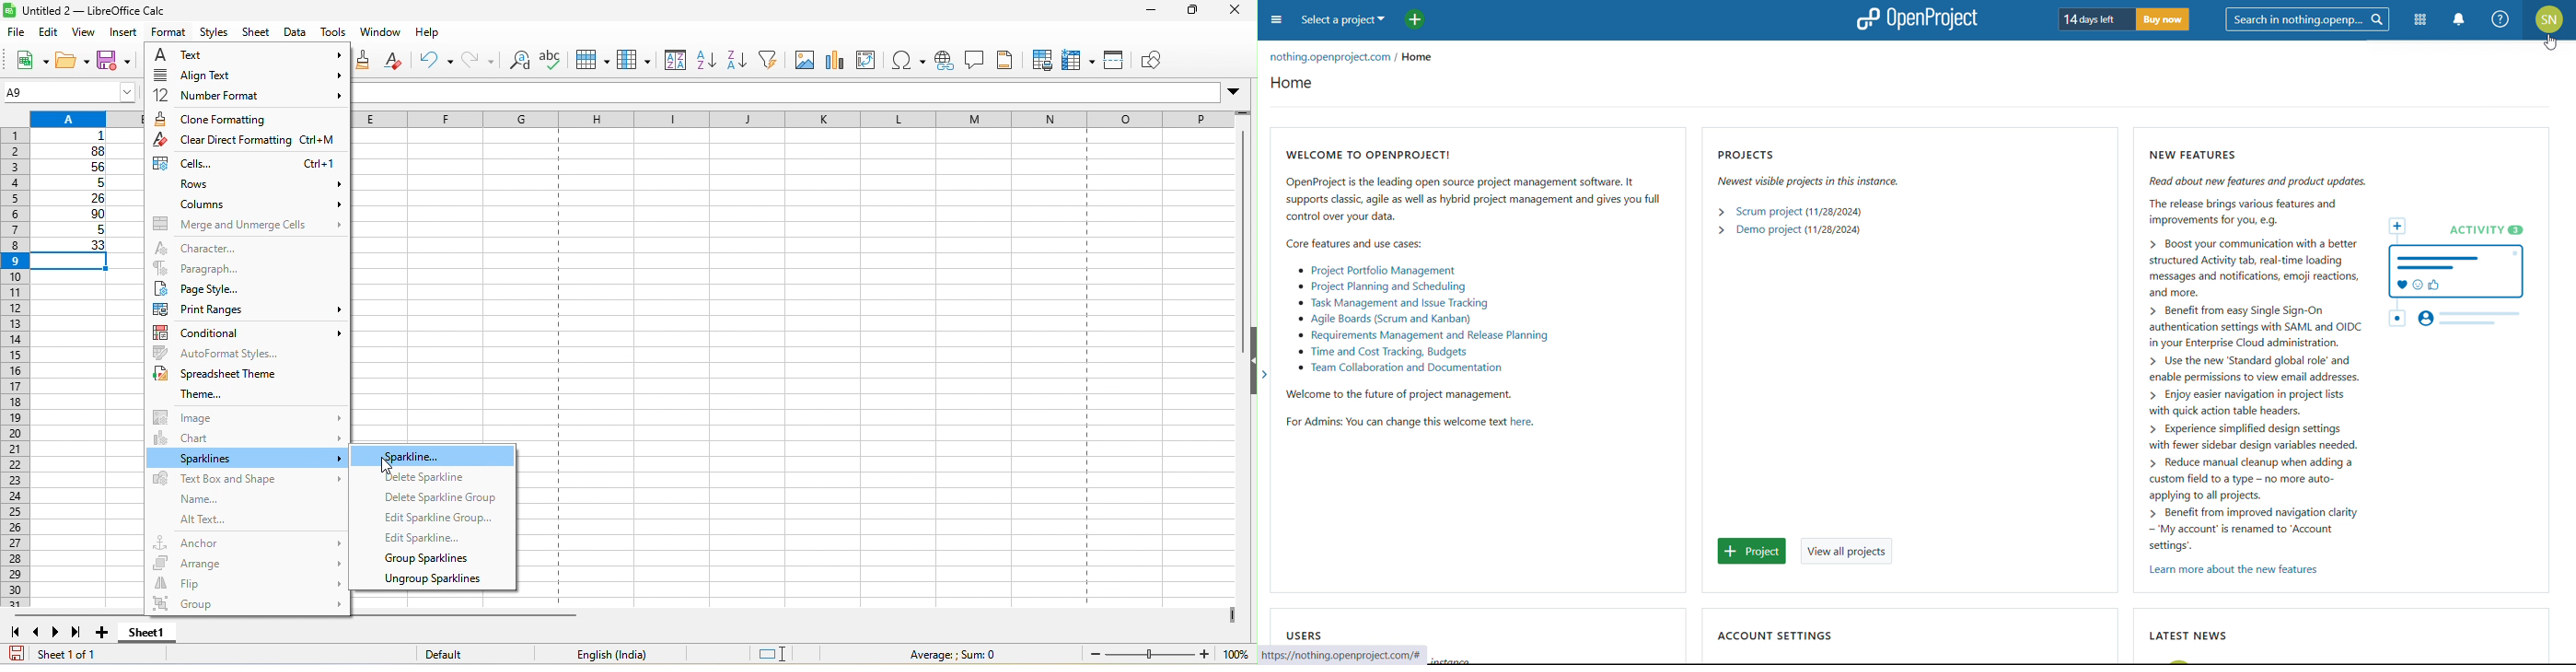 This screenshot has height=672, width=2576. What do you see at coordinates (38, 635) in the screenshot?
I see `scroll to previous sheet` at bounding box center [38, 635].